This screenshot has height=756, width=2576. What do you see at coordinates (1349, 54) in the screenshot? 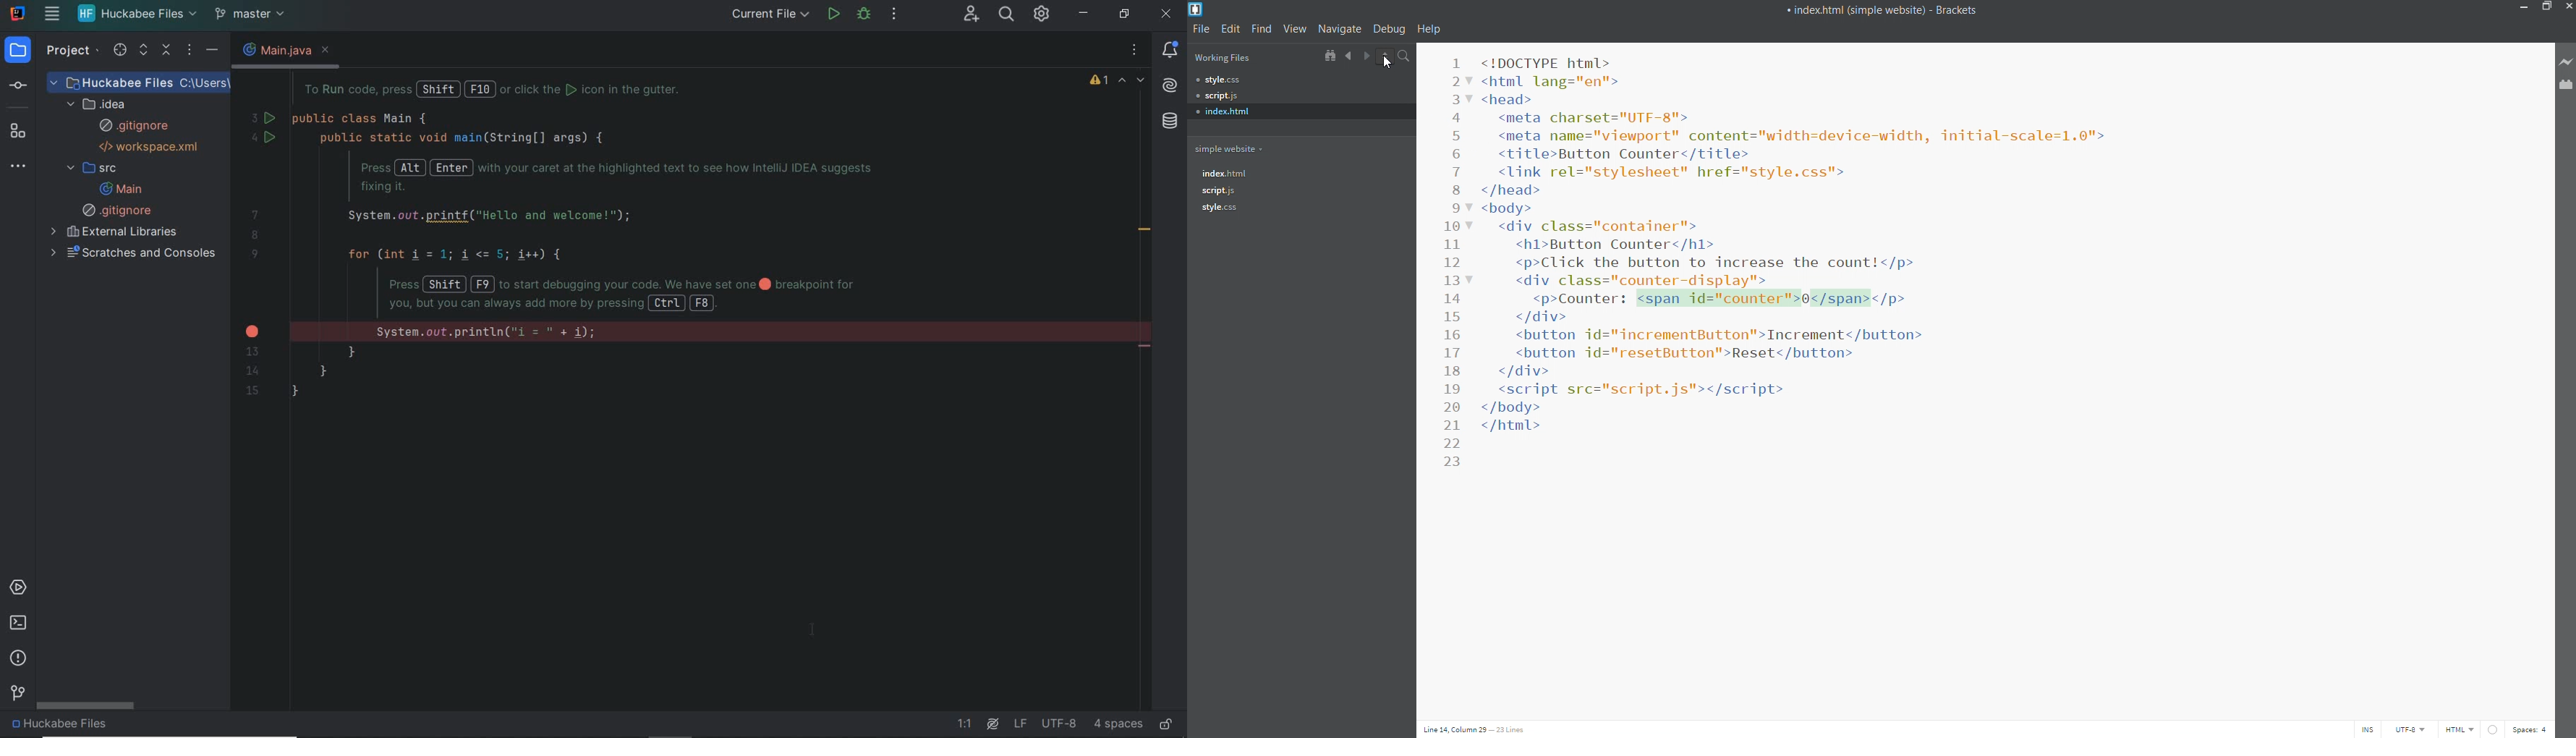
I see `navigate backward` at bounding box center [1349, 54].